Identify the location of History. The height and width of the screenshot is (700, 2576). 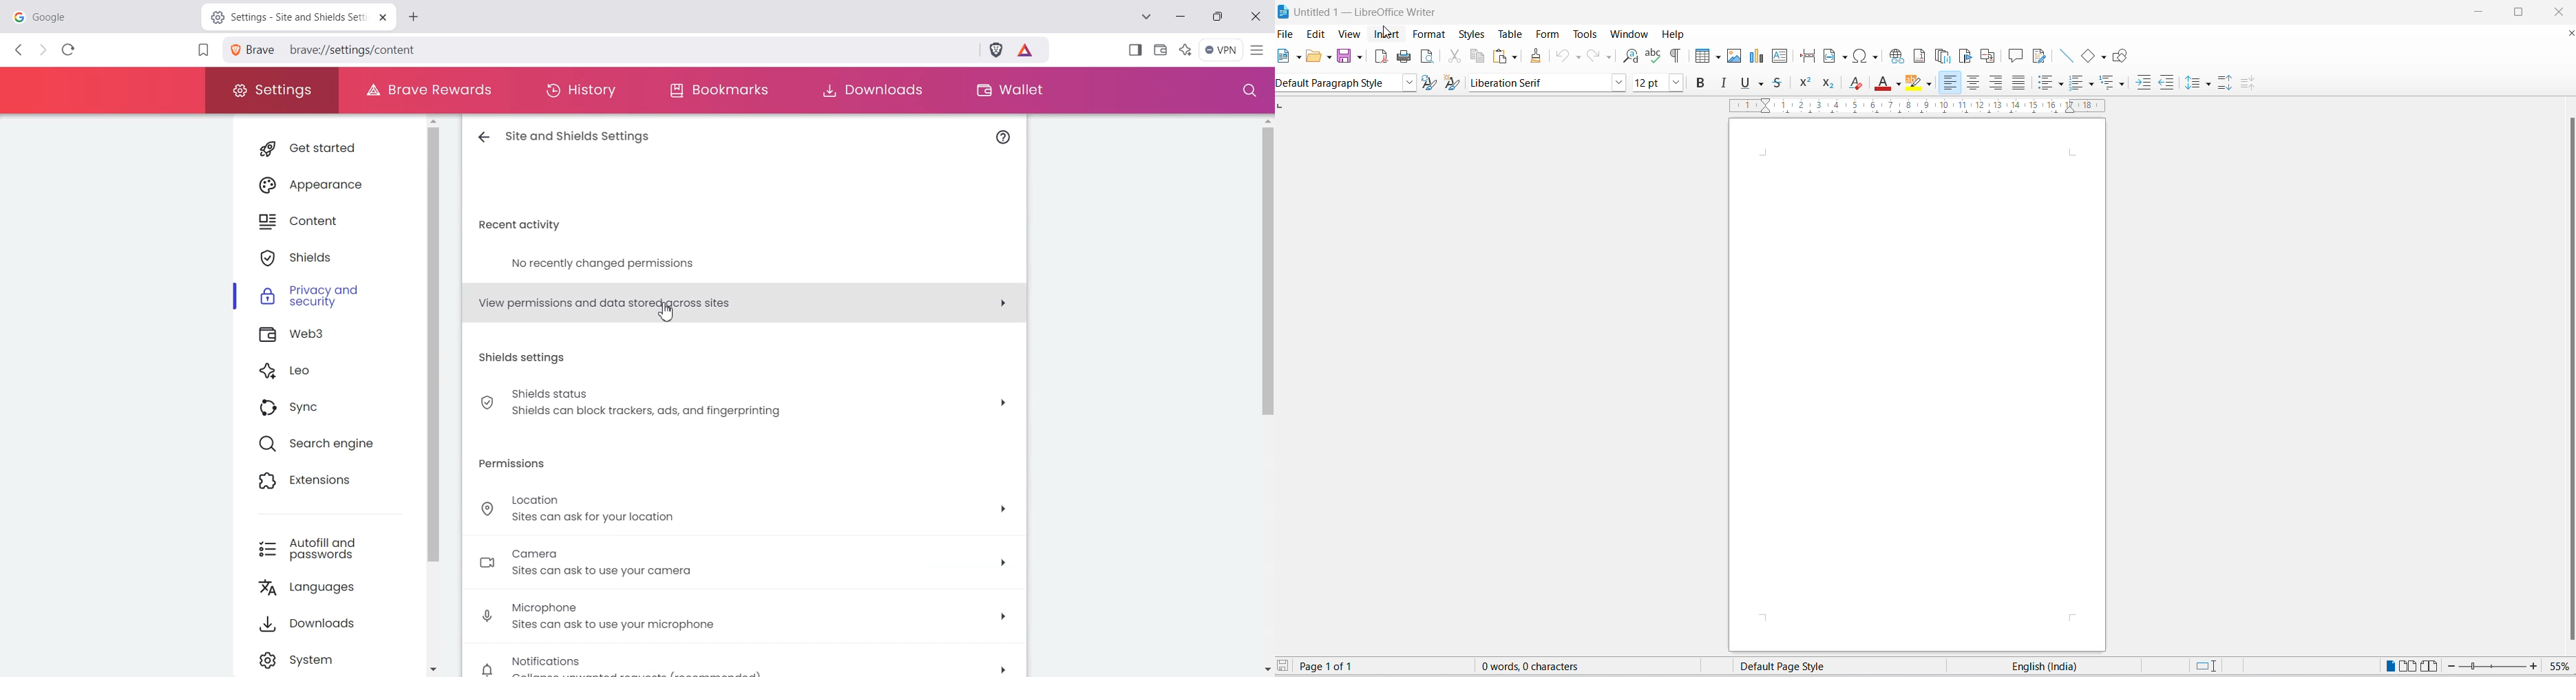
(581, 90).